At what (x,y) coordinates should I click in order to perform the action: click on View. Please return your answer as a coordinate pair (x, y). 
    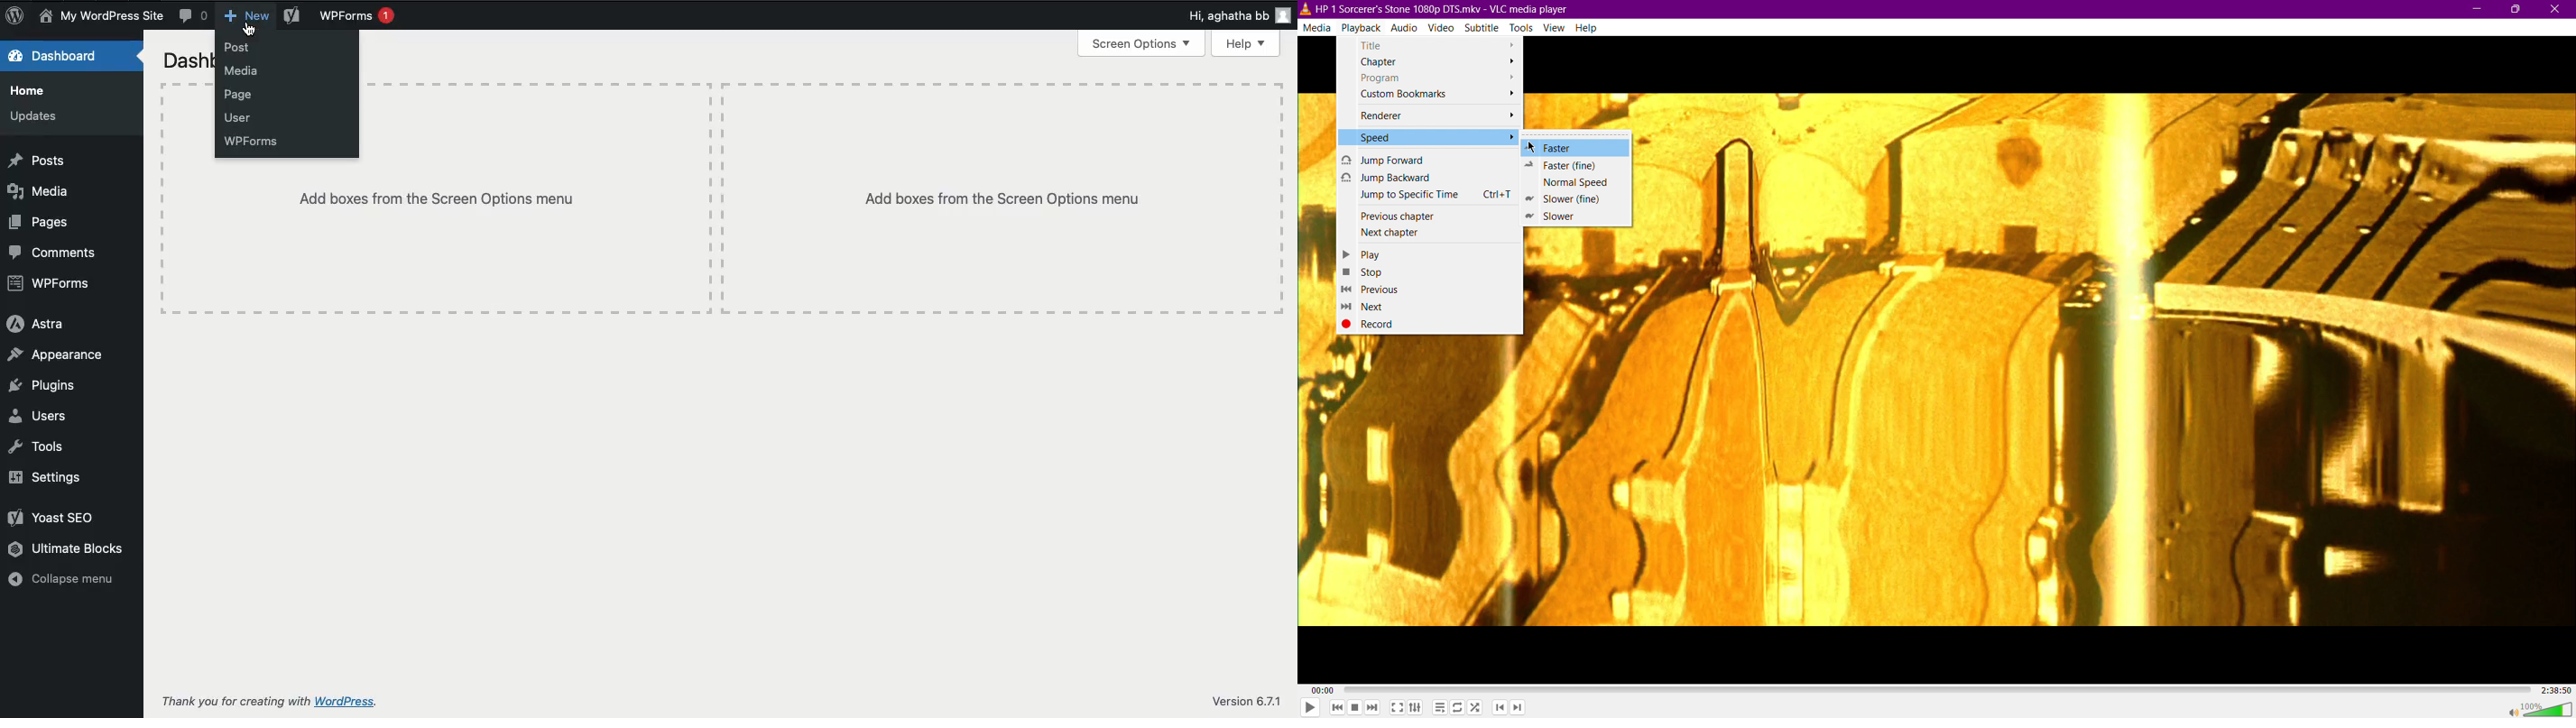
    Looking at the image, I should click on (1555, 27).